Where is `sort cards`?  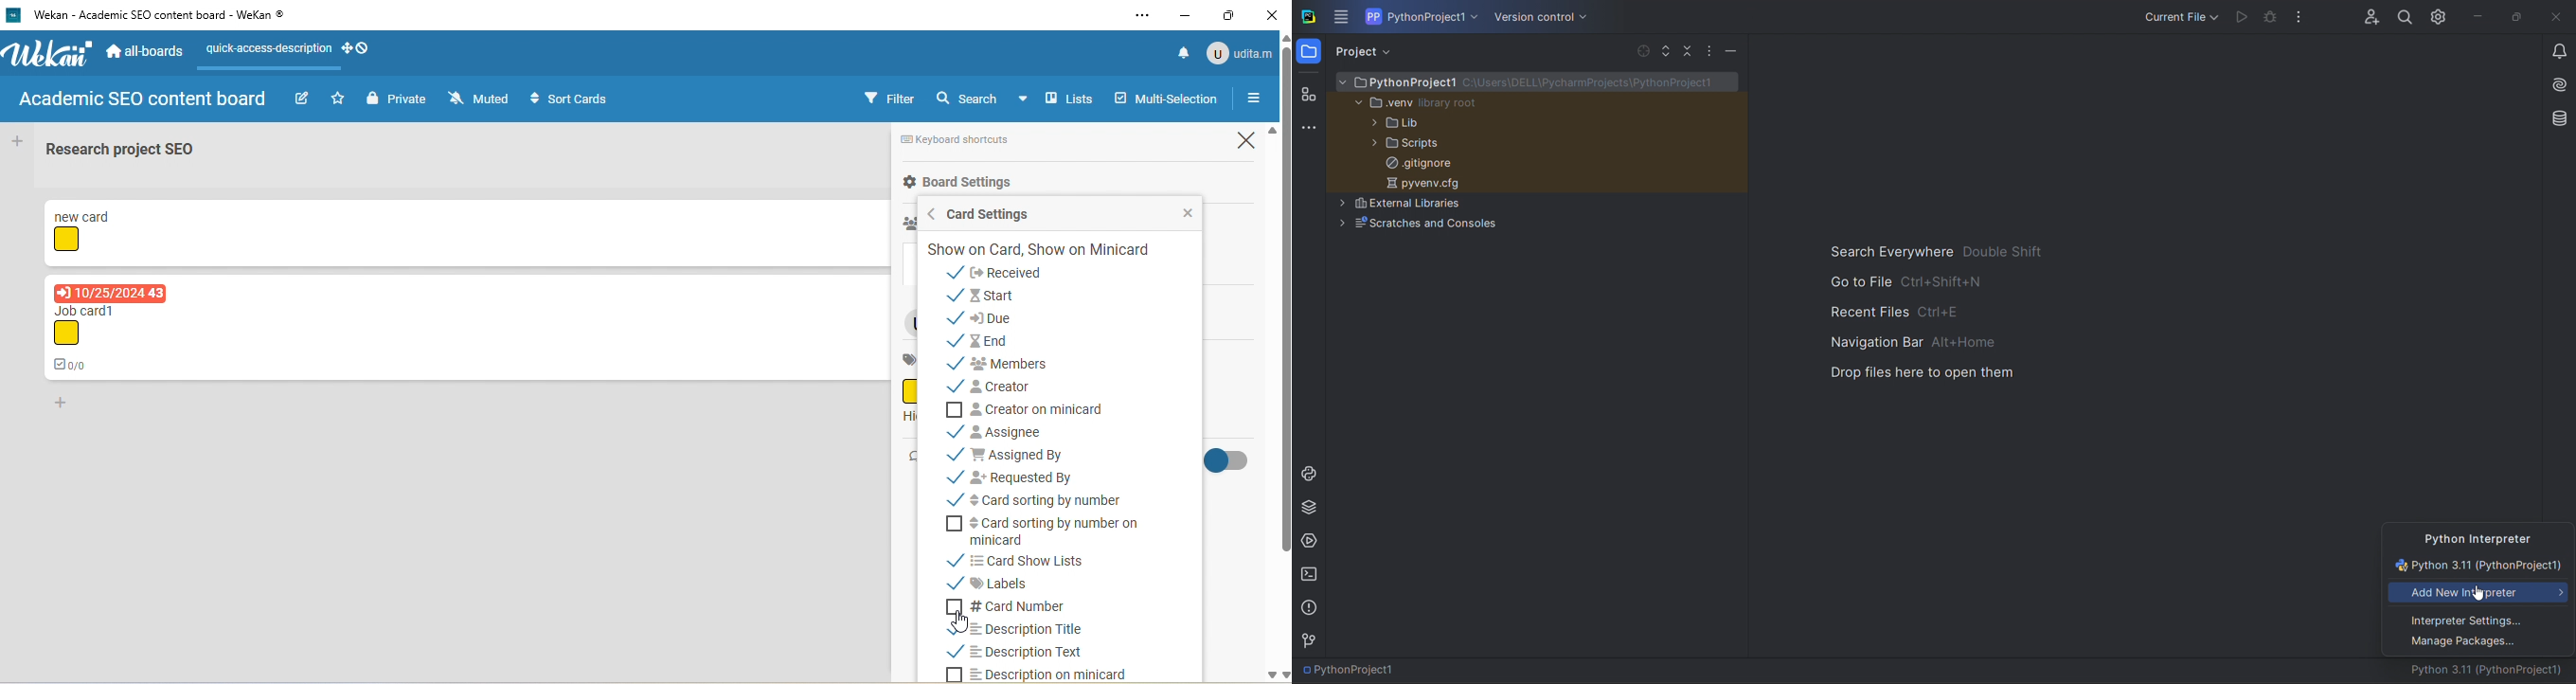 sort cards is located at coordinates (569, 99).